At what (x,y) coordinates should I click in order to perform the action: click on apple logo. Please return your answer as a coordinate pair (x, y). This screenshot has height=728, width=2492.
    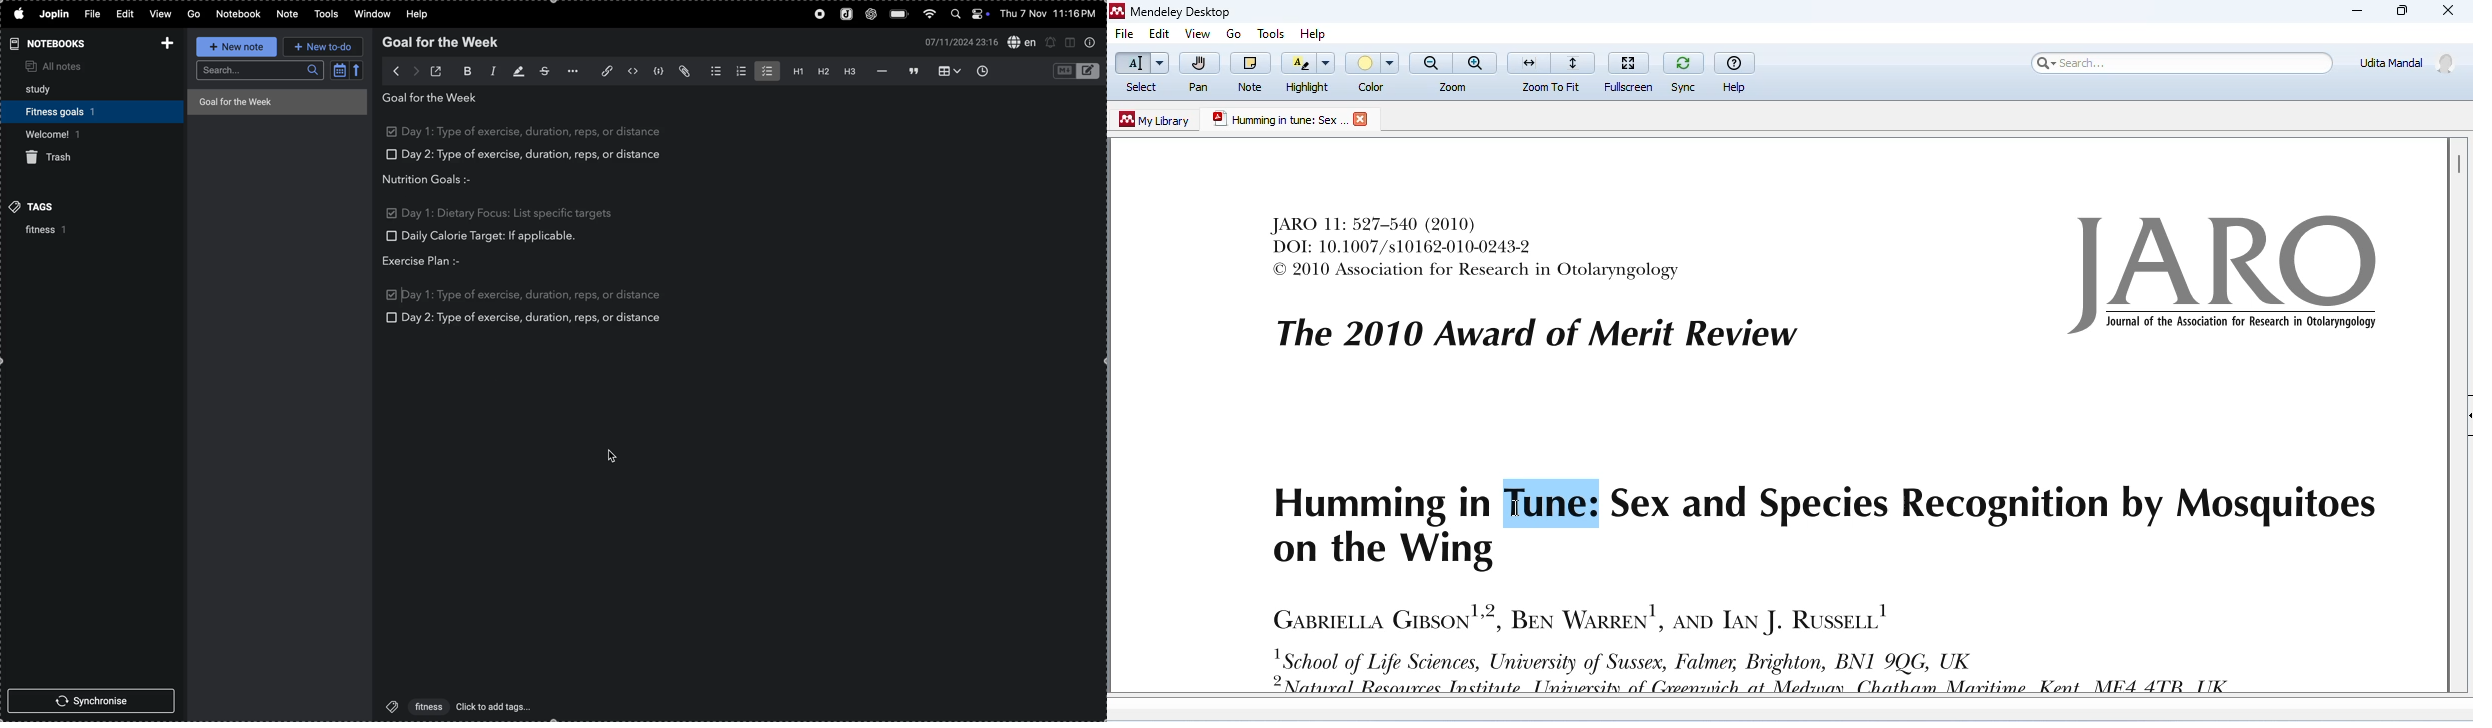
    Looking at the image, I should click on (17, 12).